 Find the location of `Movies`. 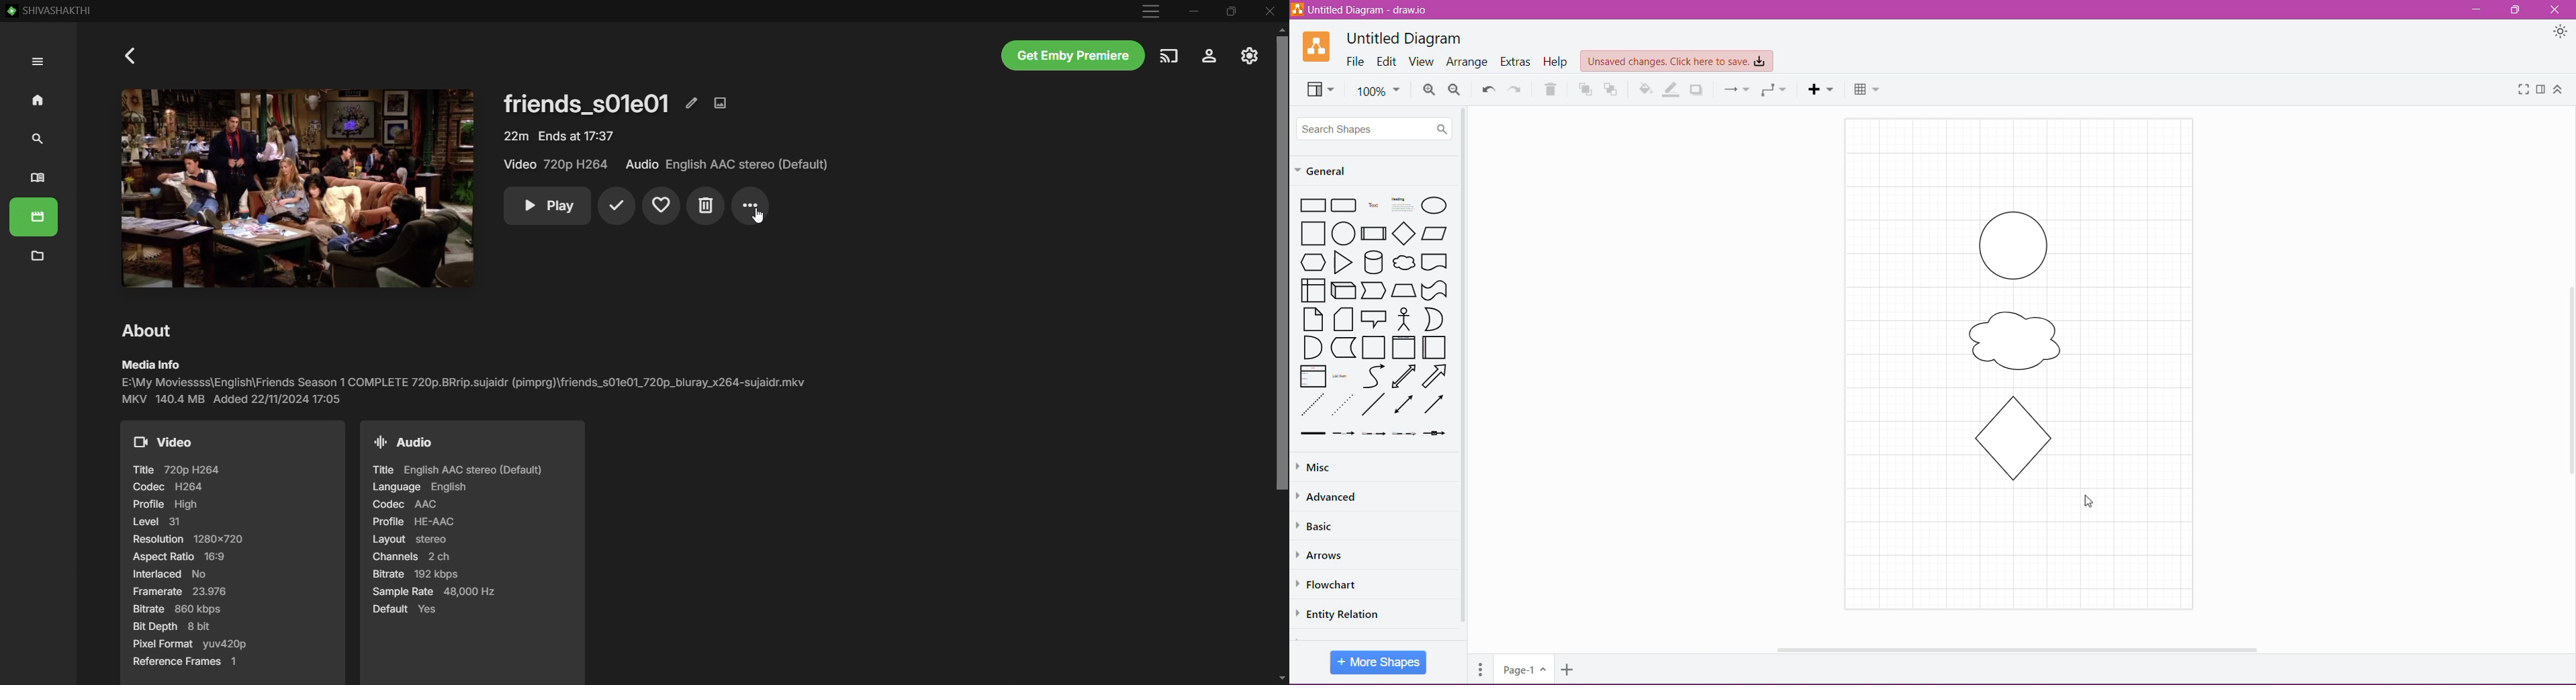

Movies is located at coordinates (35, 219).